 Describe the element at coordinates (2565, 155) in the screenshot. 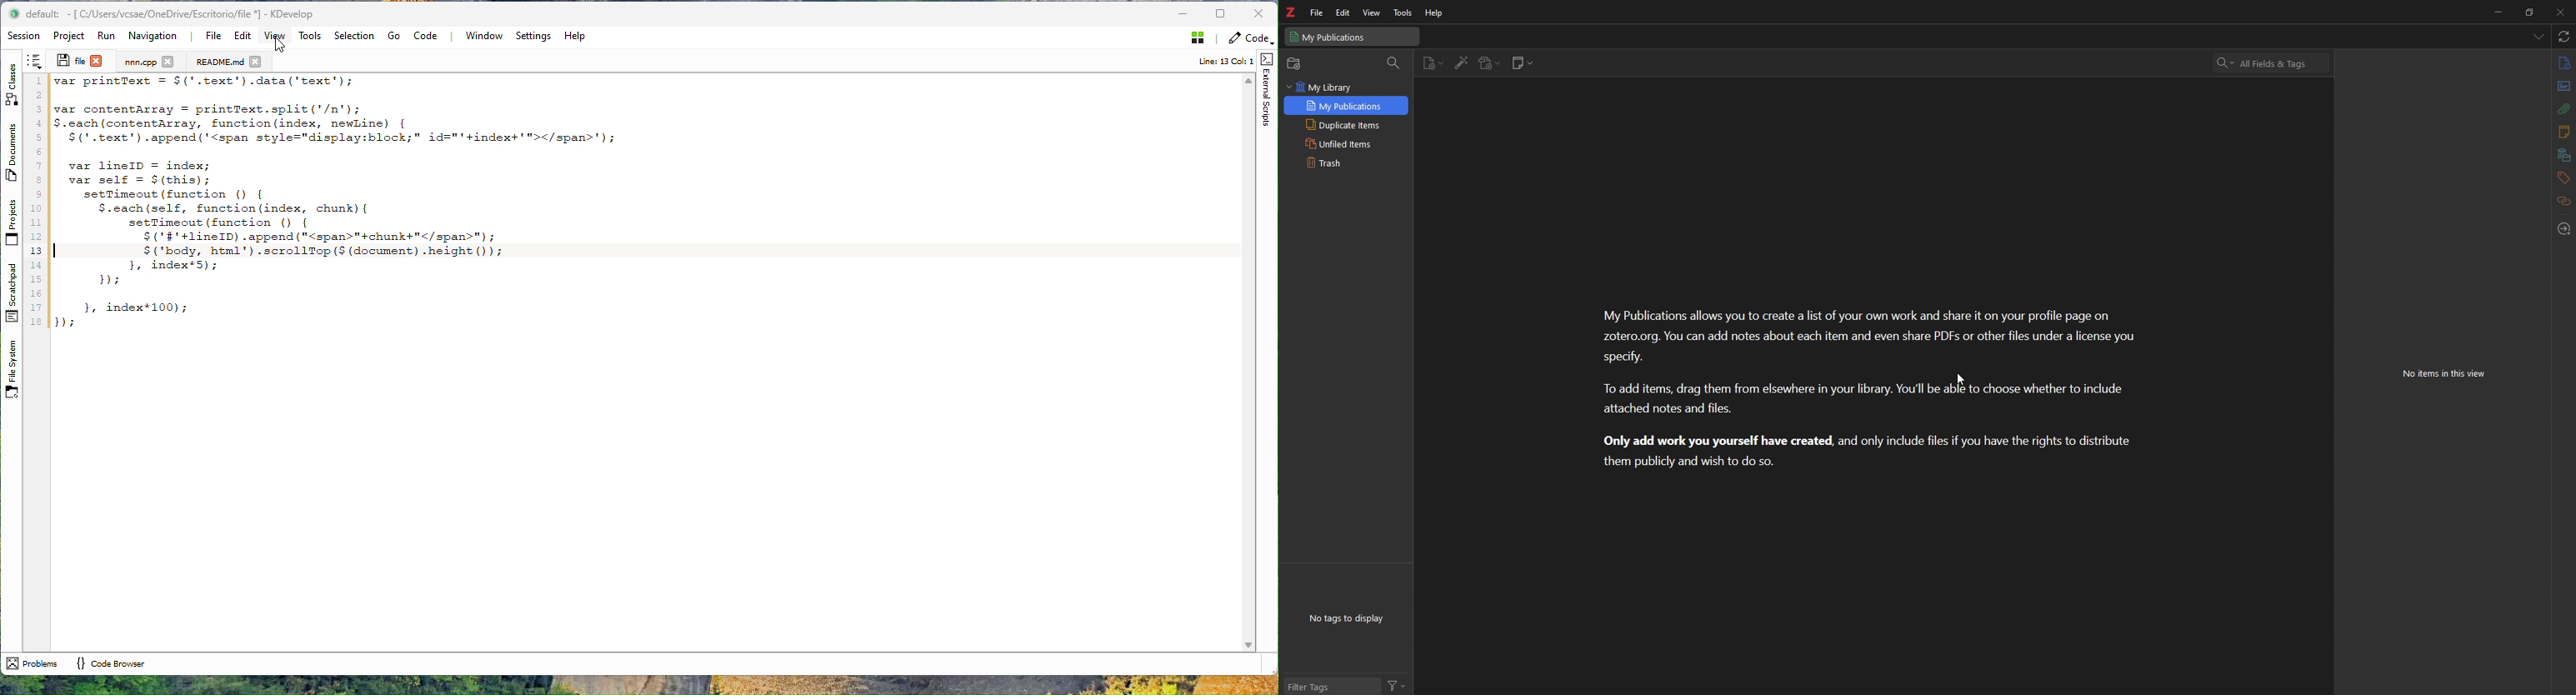

I see `libraries and collections` at that location.